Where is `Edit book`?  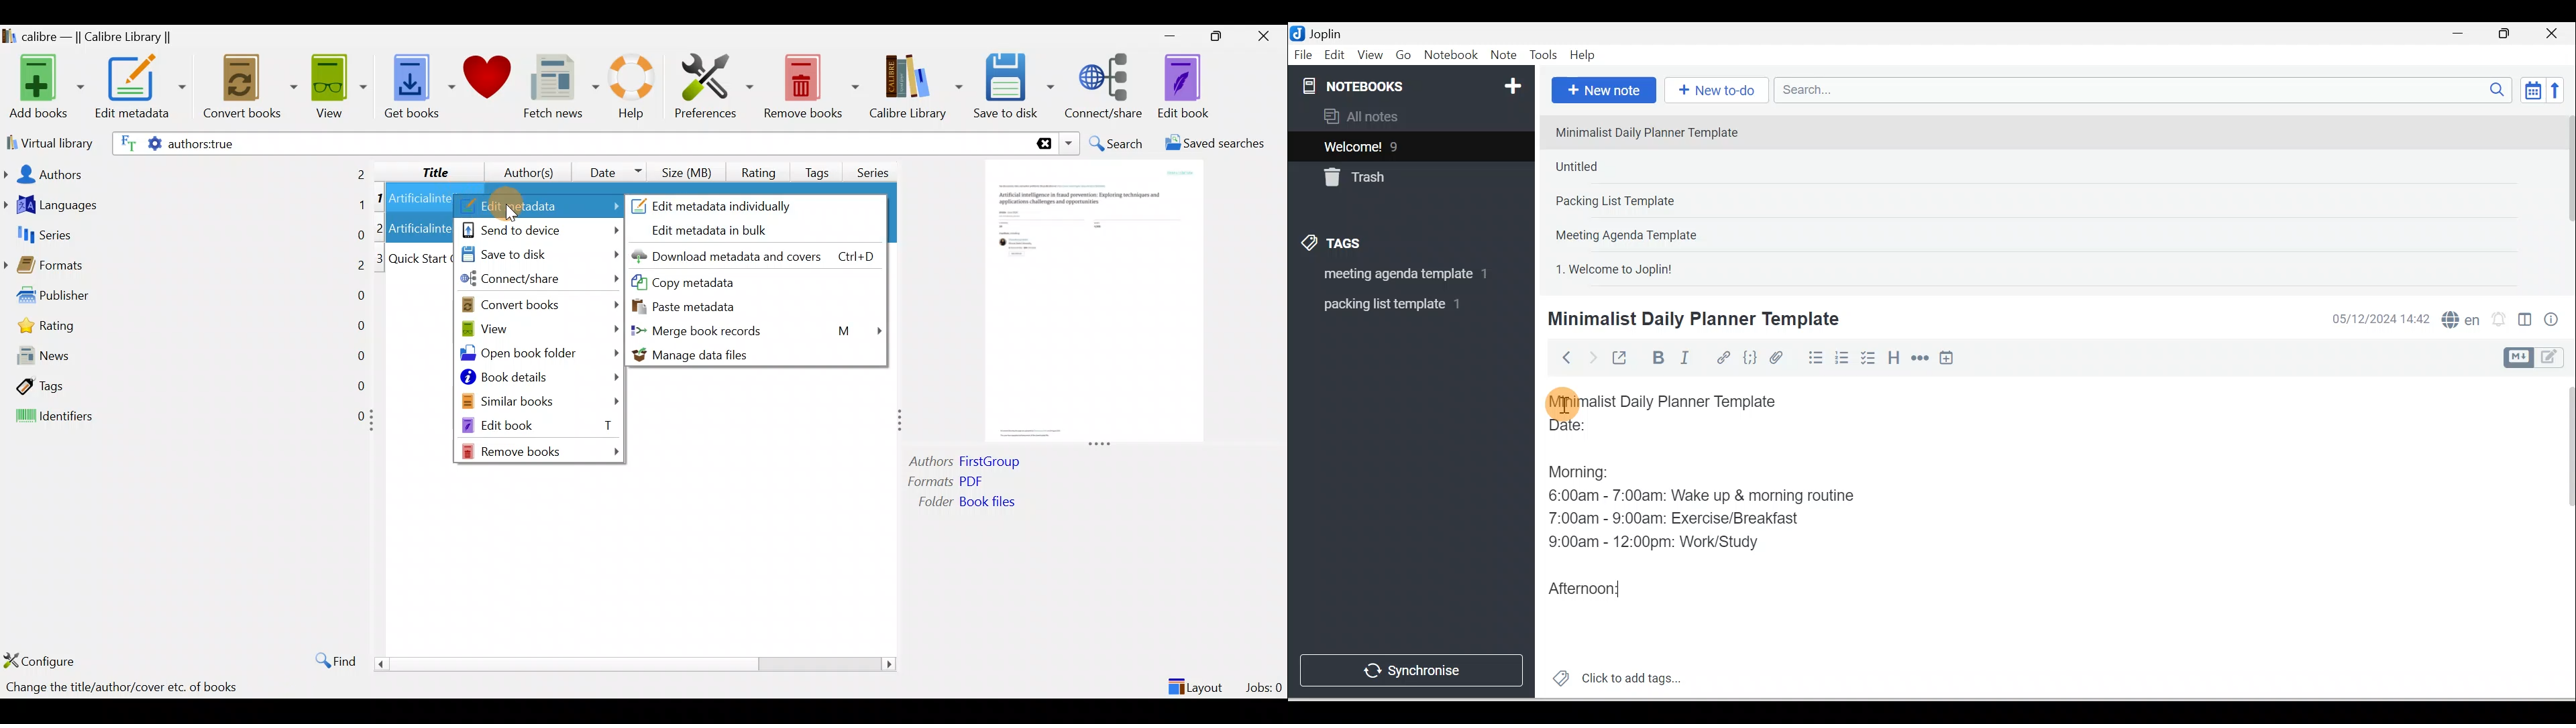
Edit book is located at coordinates (539, 424).